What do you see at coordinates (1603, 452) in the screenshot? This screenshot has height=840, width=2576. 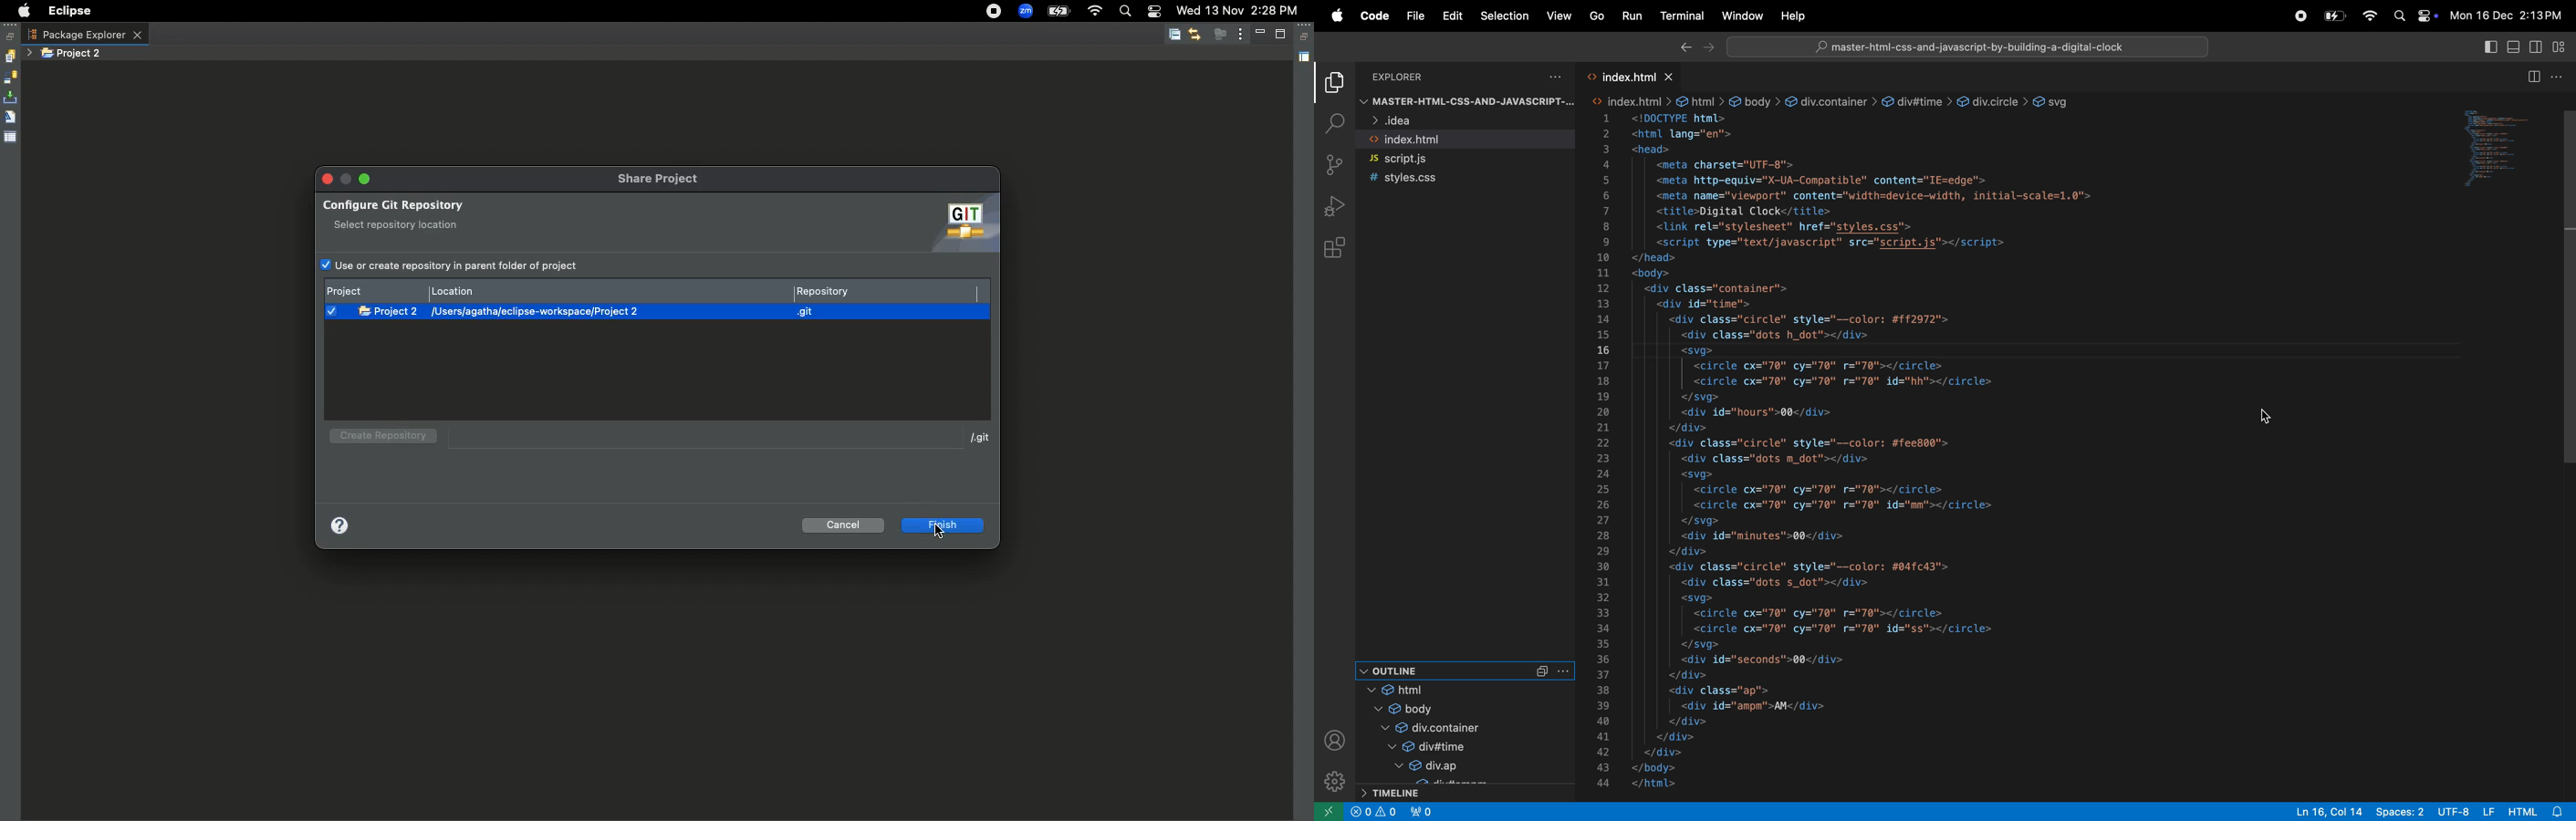 I see `line numbers` at bounding box center [1603, 452].